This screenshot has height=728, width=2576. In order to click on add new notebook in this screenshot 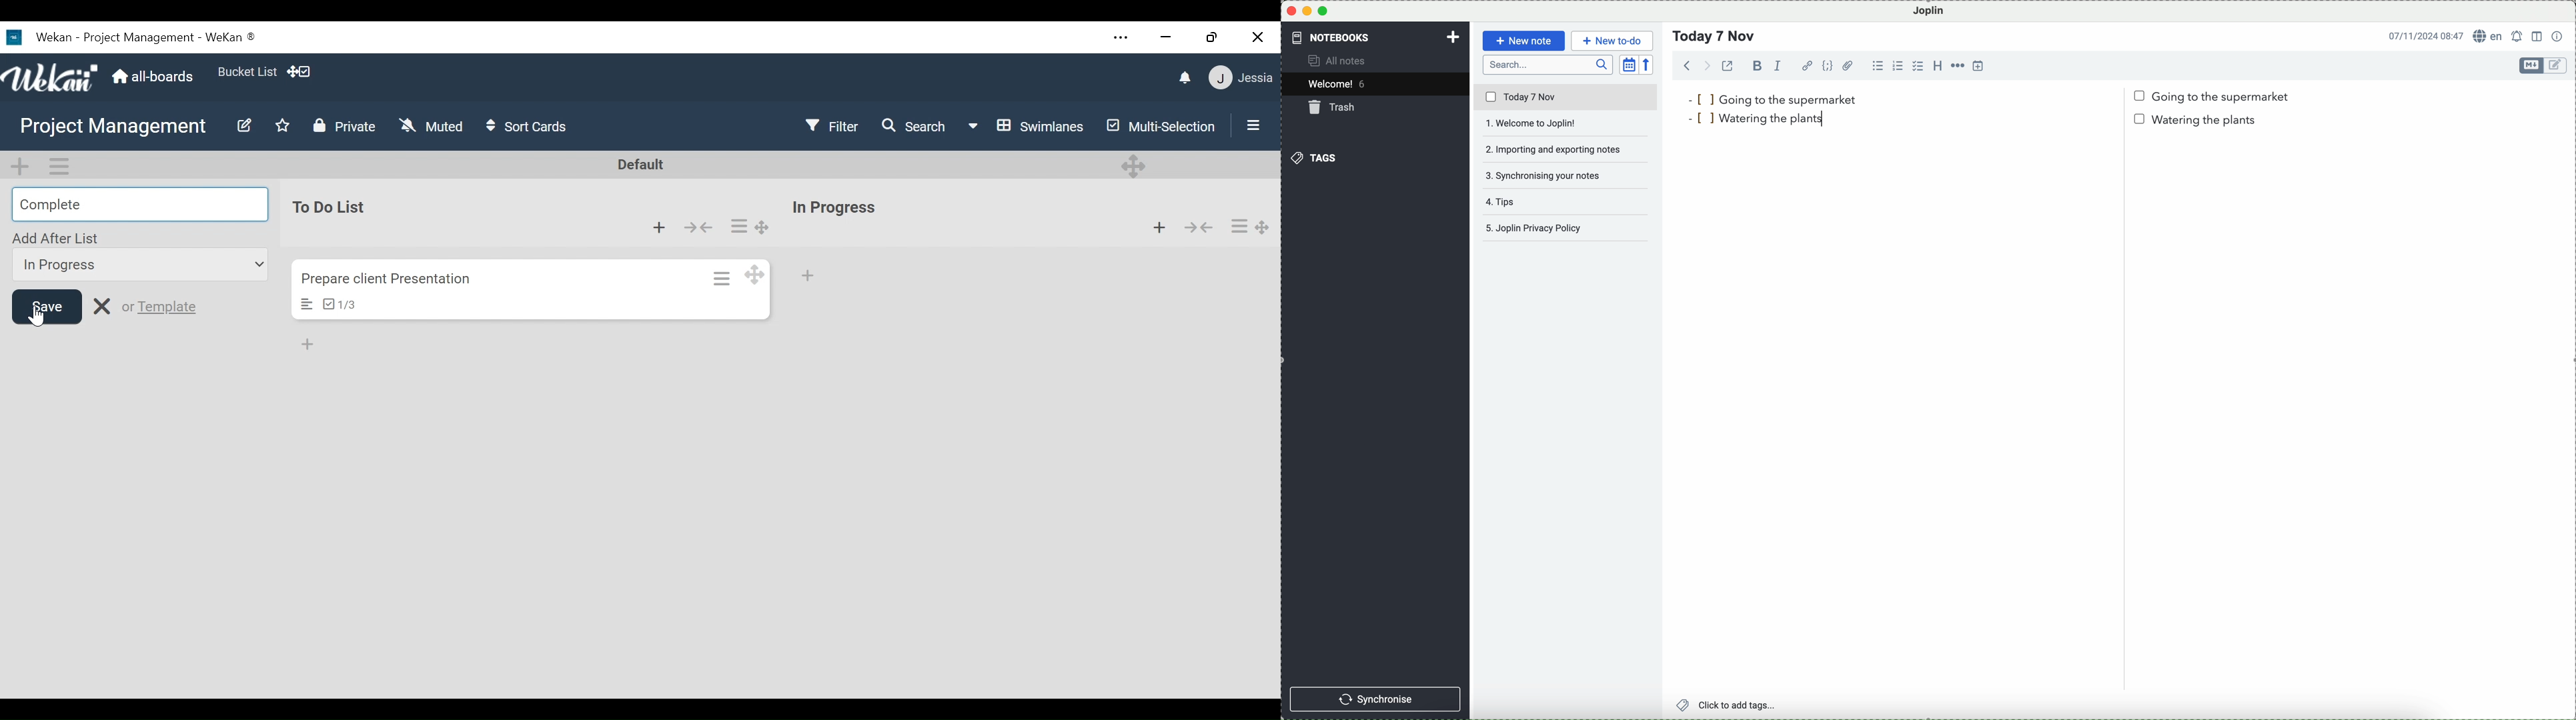, I will do `click(1453, 38)`.